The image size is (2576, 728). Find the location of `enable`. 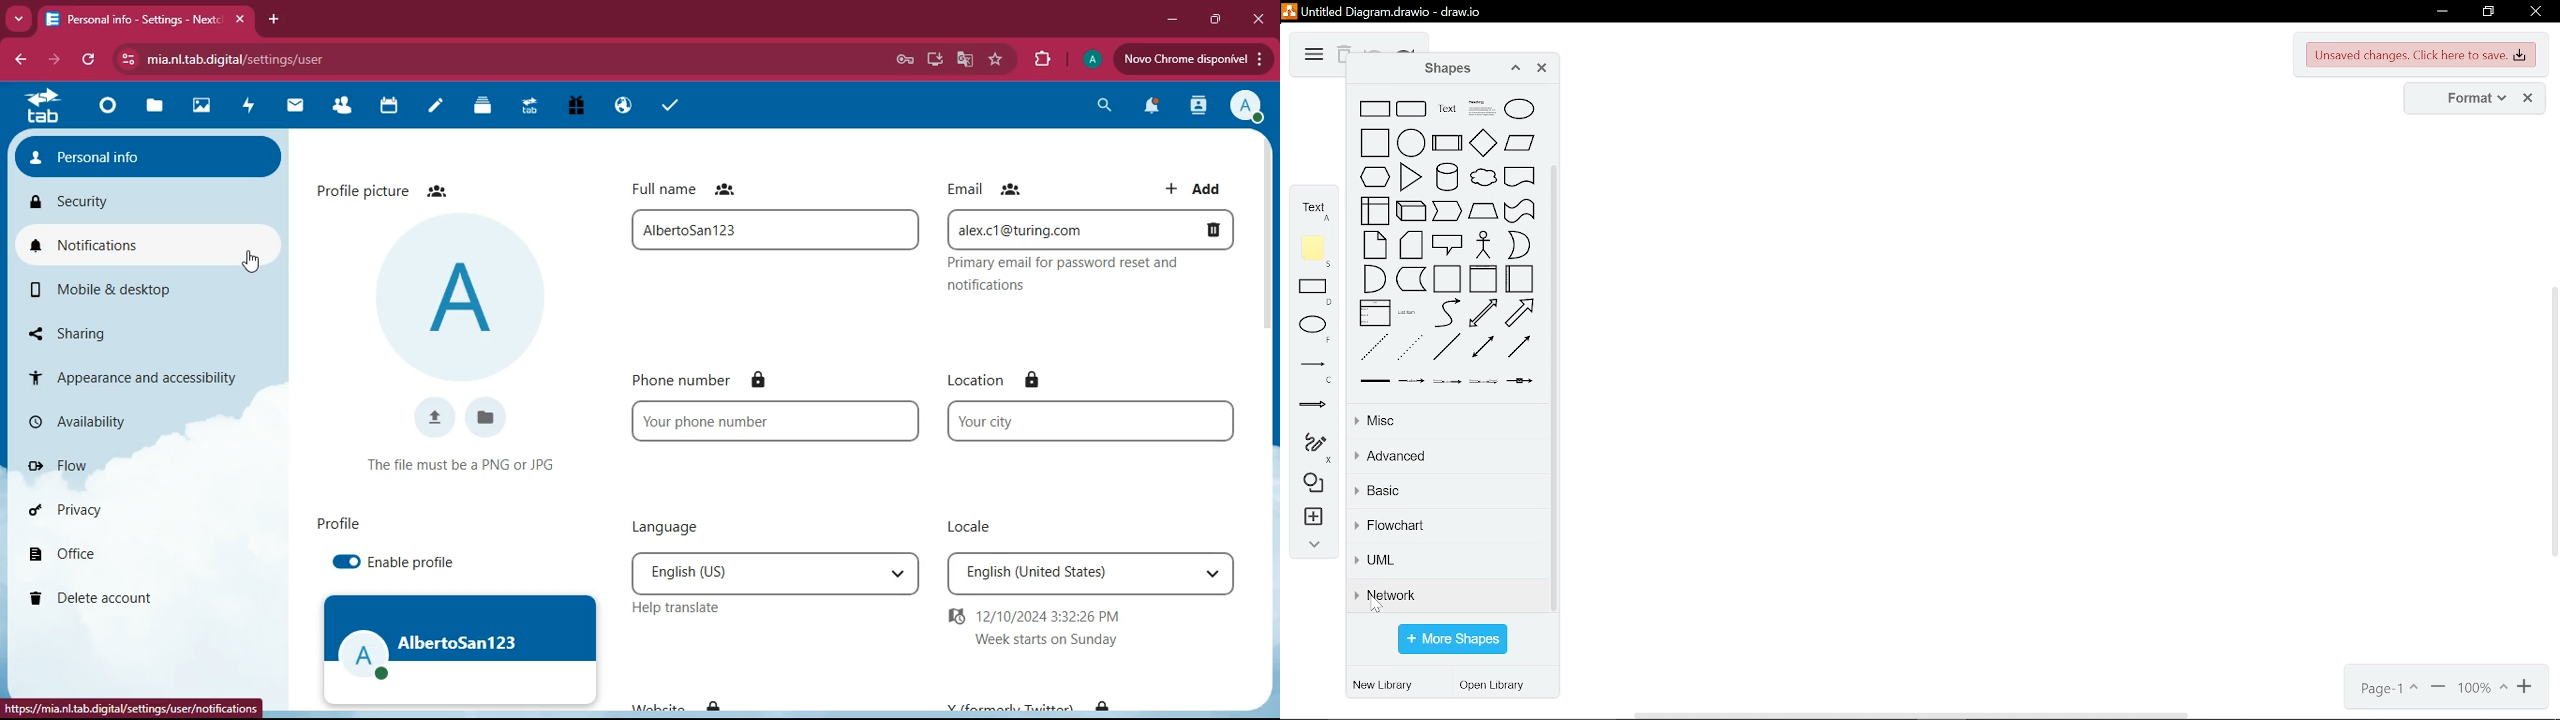

enable is located at coordinates (349, 565).